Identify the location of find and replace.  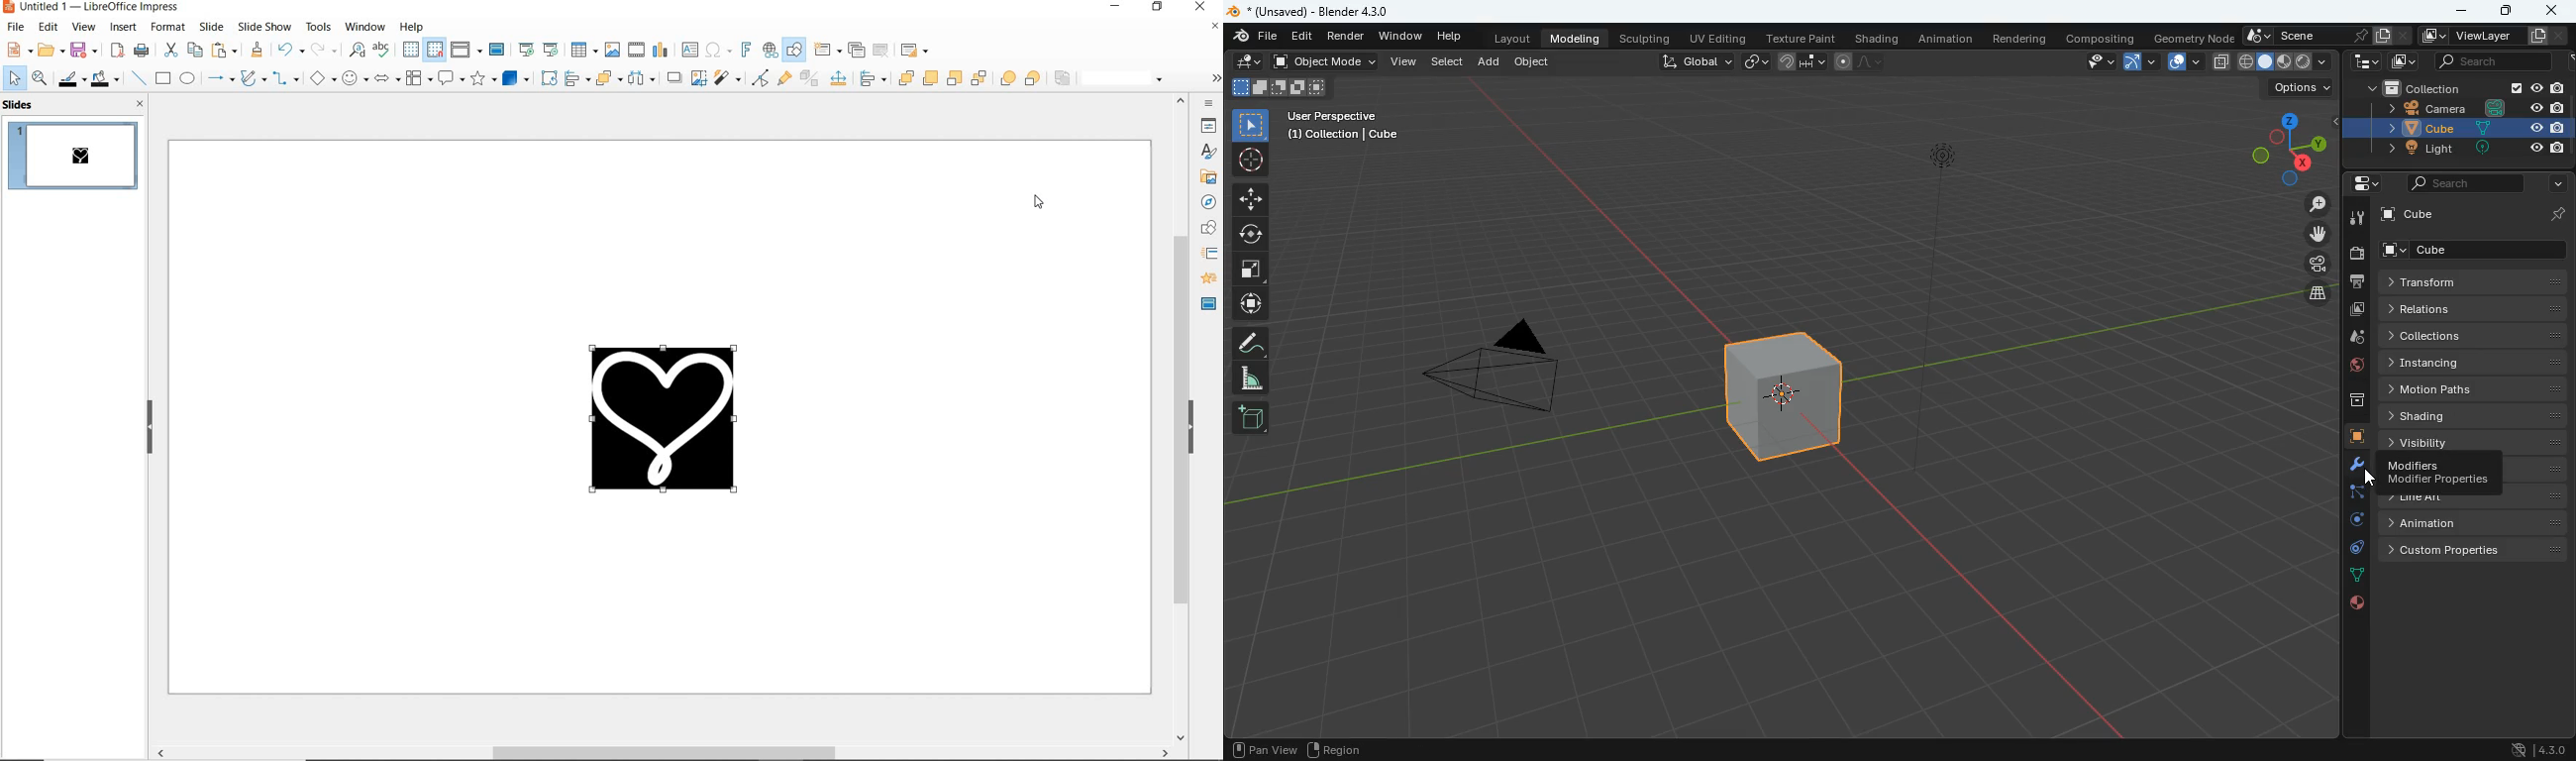
(358, 51).